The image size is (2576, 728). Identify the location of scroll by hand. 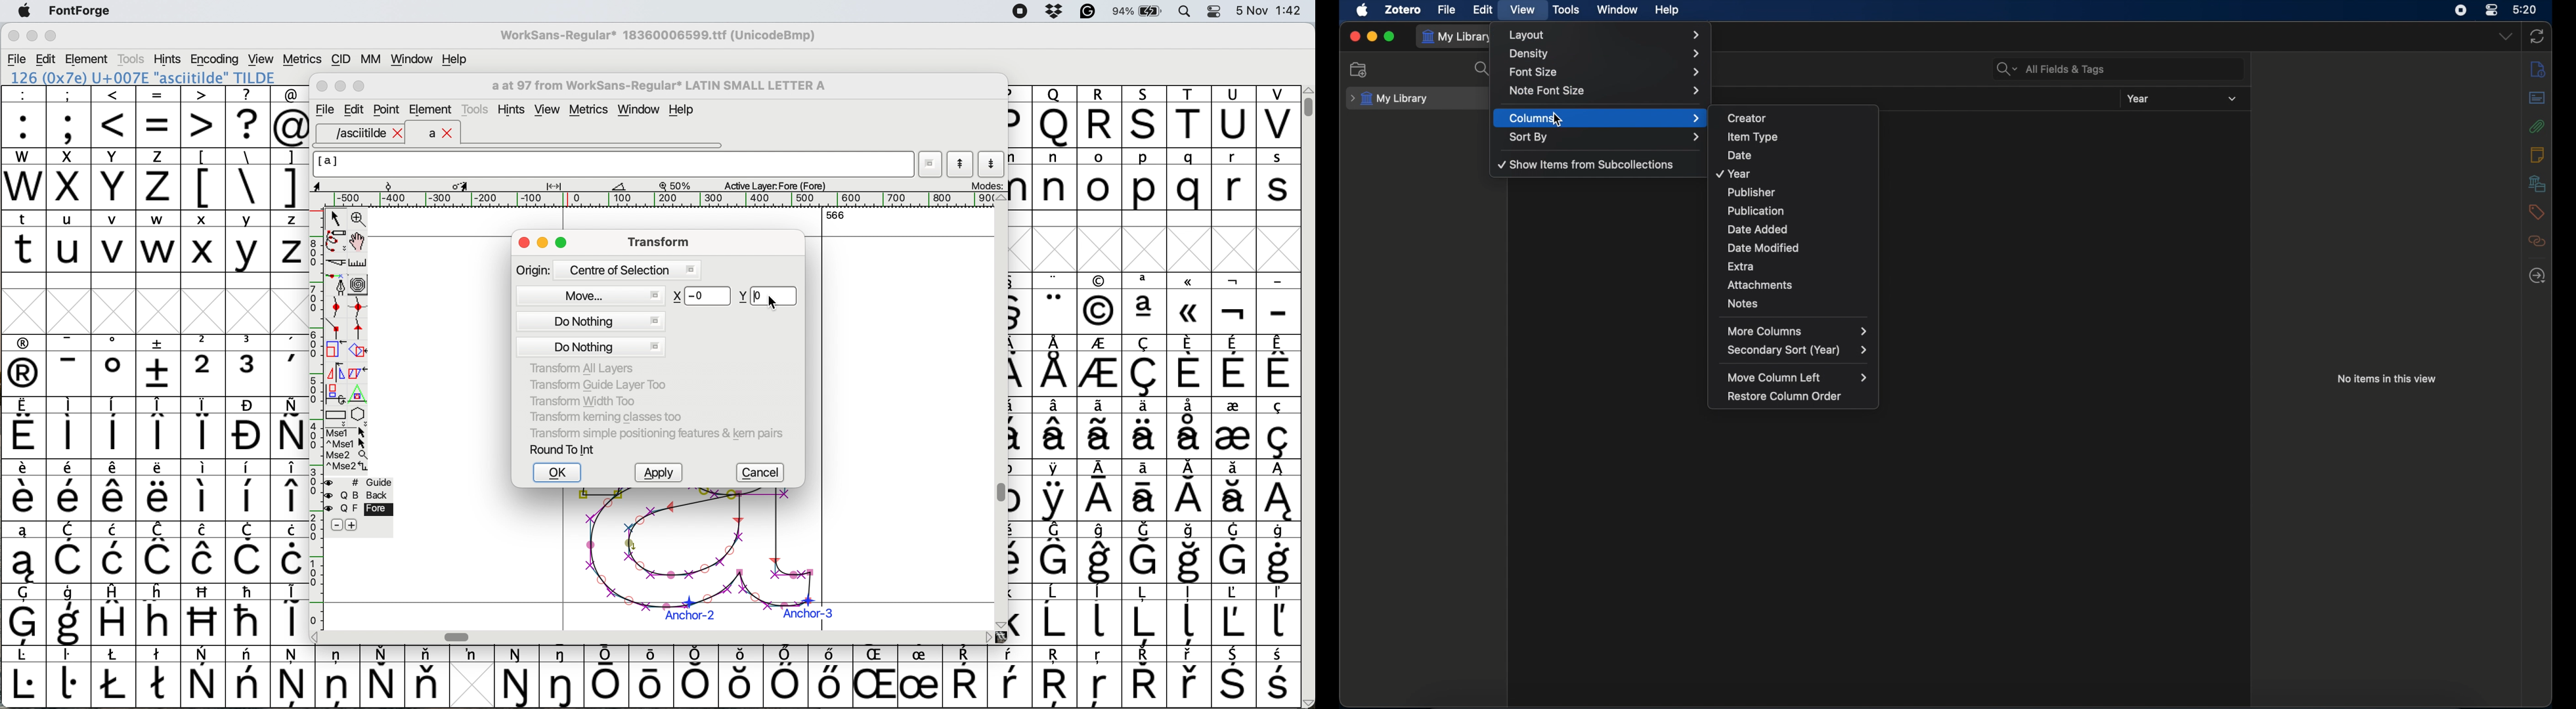
(359, 242).